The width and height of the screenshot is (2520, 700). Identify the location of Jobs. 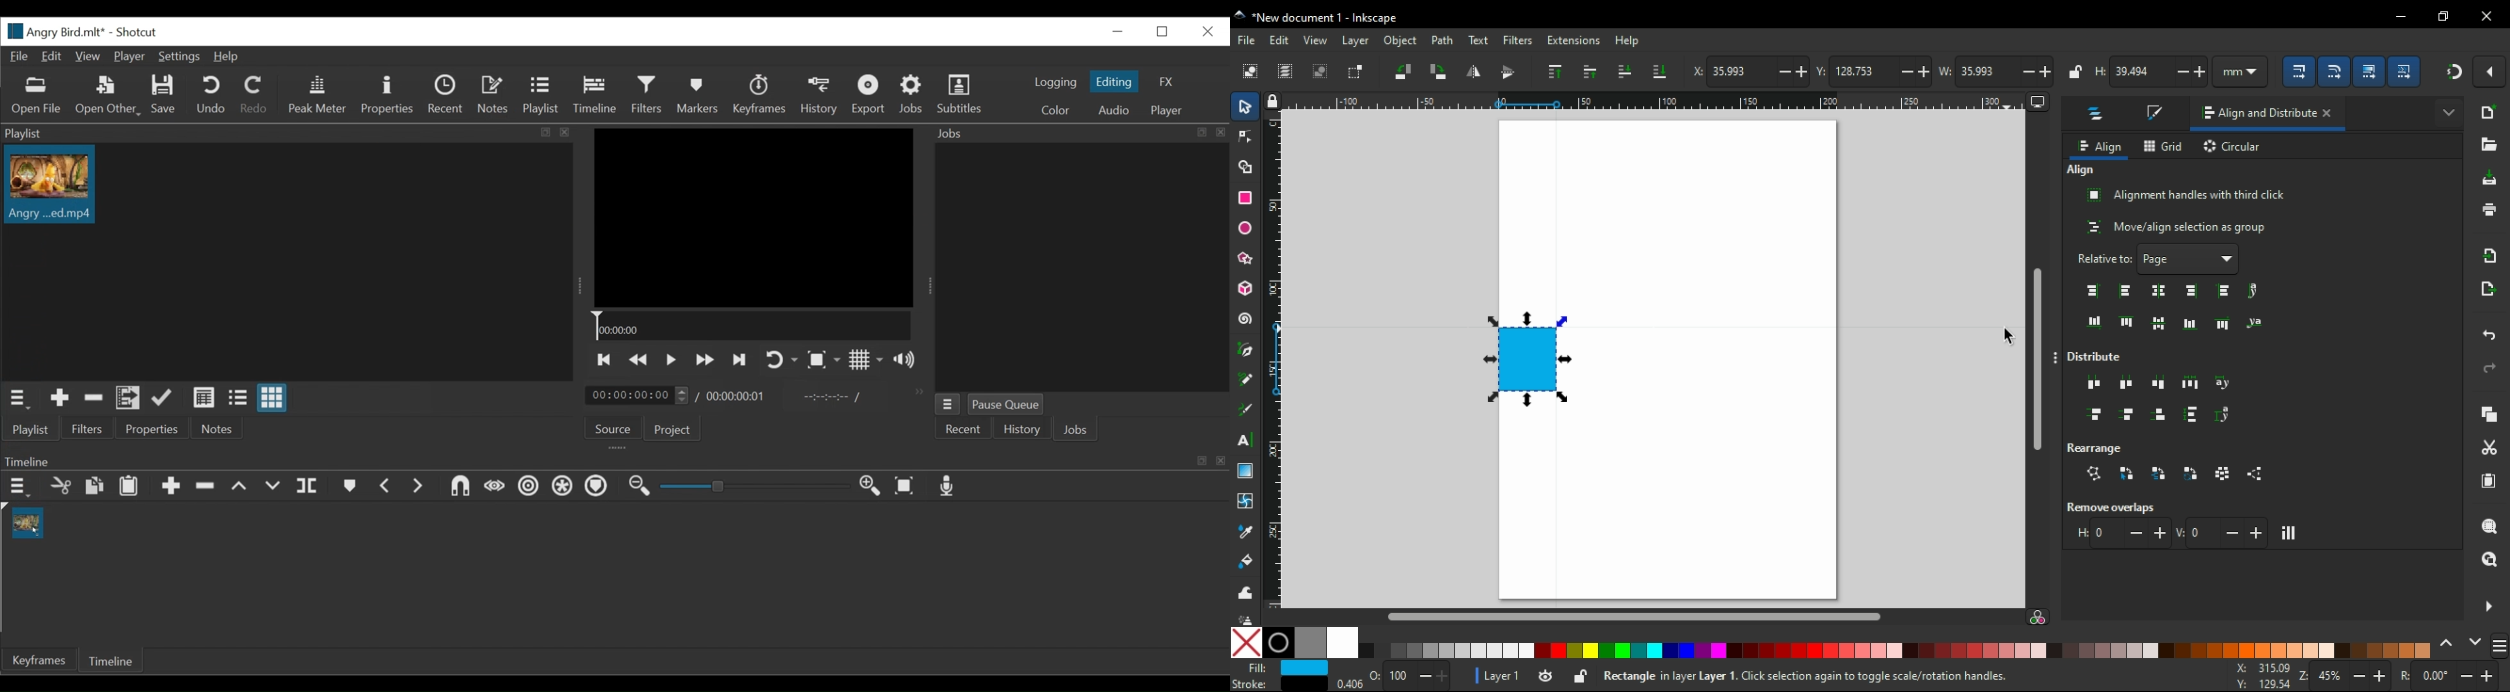
(910, 93).